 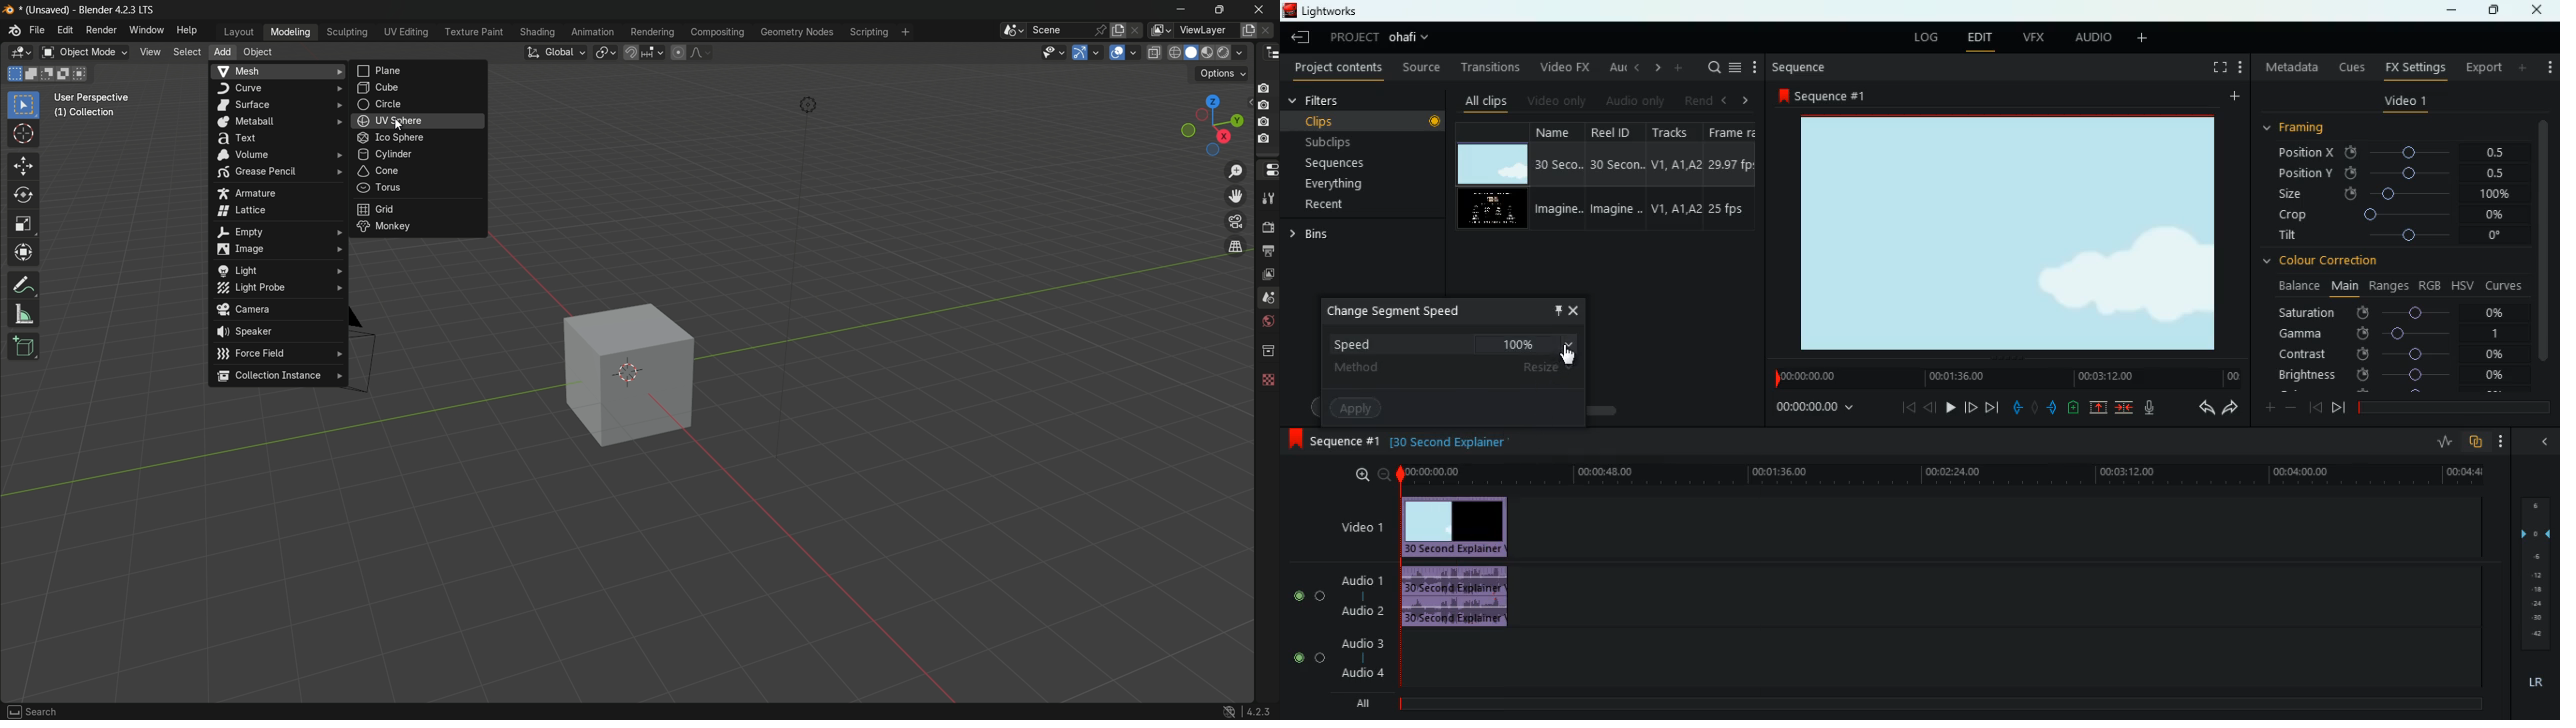 I want to click on light probe, so click(x=280, y=289).